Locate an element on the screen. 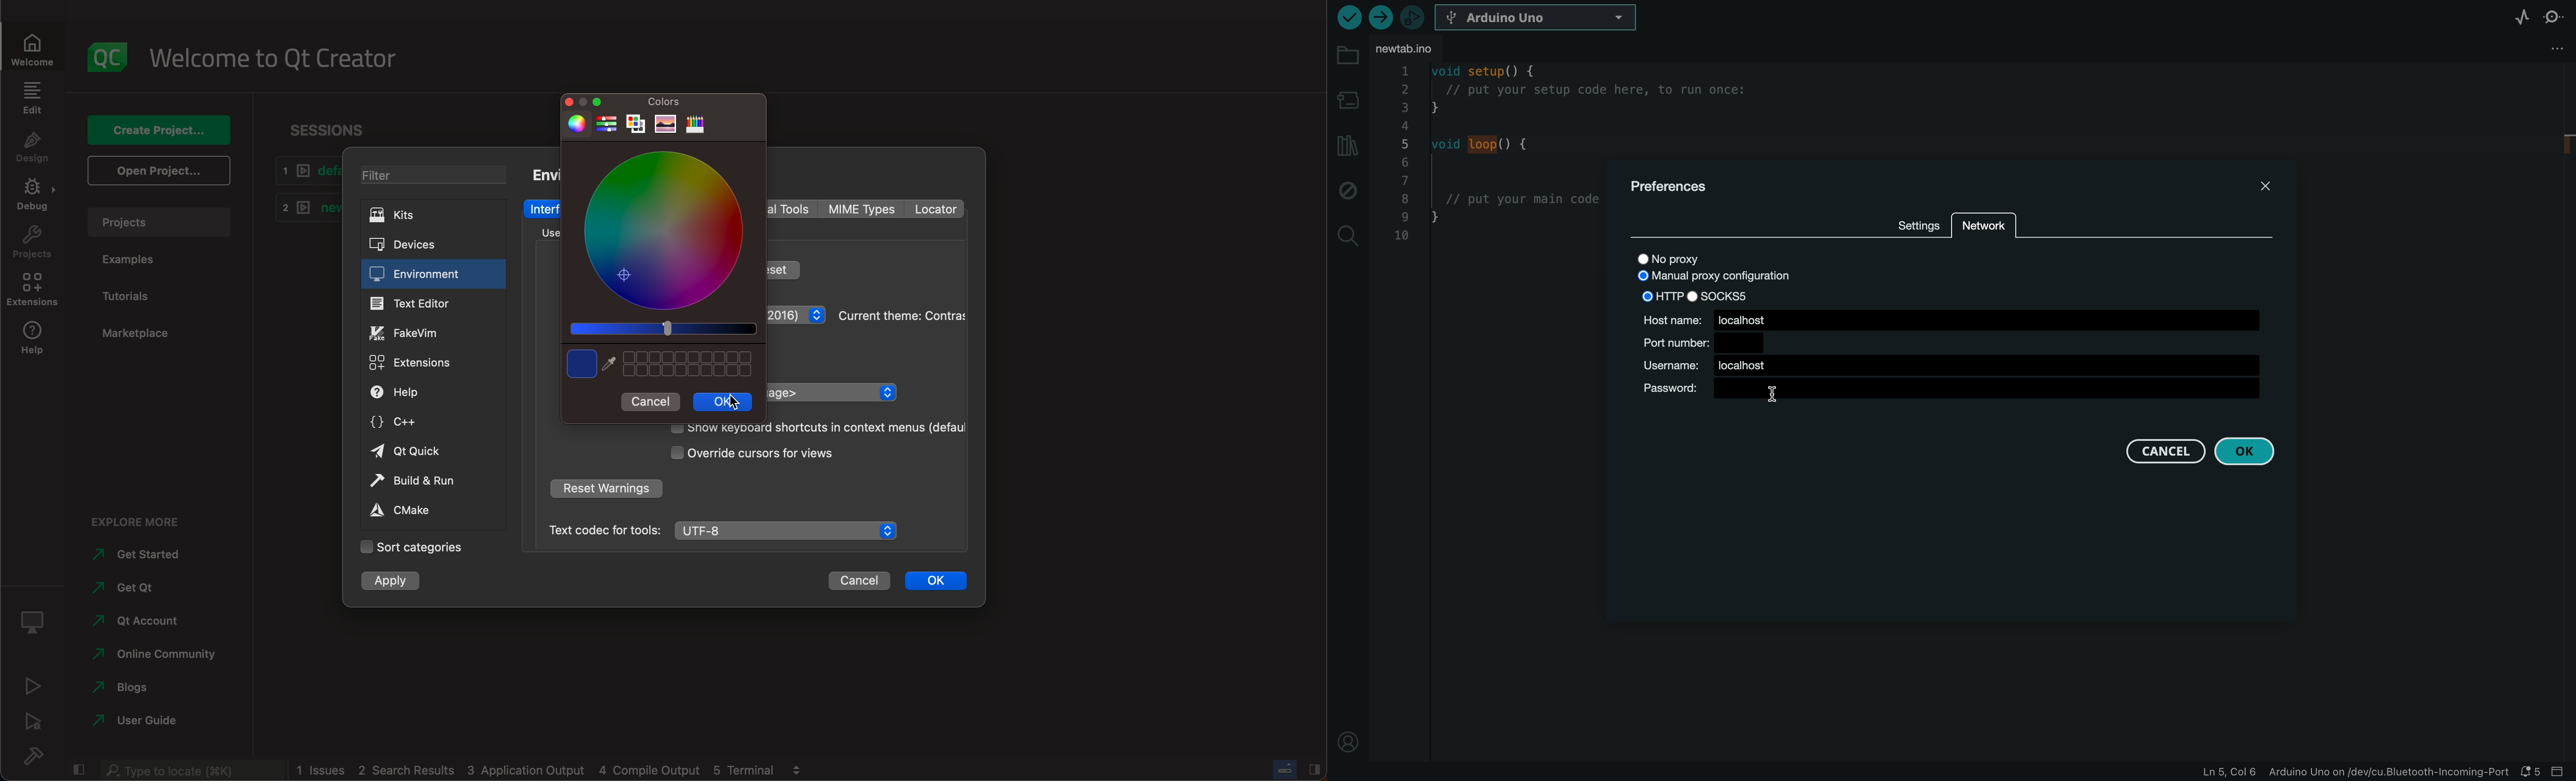 The image size is (2576, 784). settings is located at coordinates (1916, 222).